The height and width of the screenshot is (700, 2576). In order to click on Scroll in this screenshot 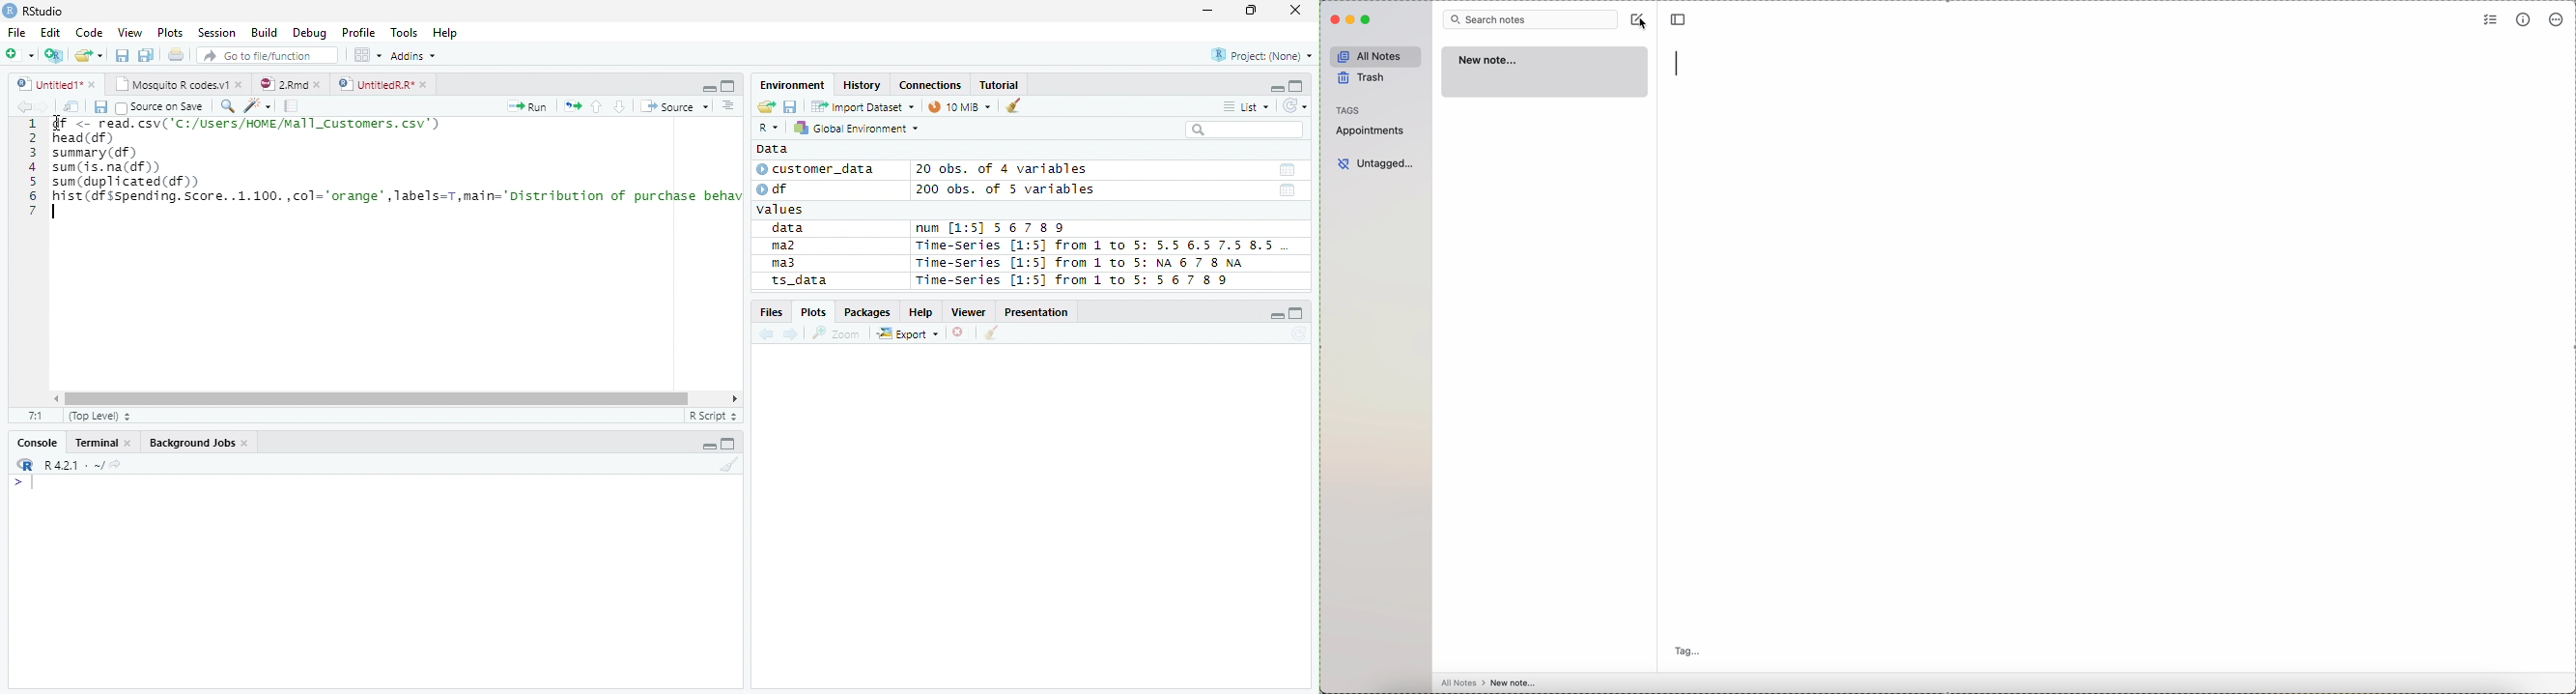, I will do `click(393, 400)`.